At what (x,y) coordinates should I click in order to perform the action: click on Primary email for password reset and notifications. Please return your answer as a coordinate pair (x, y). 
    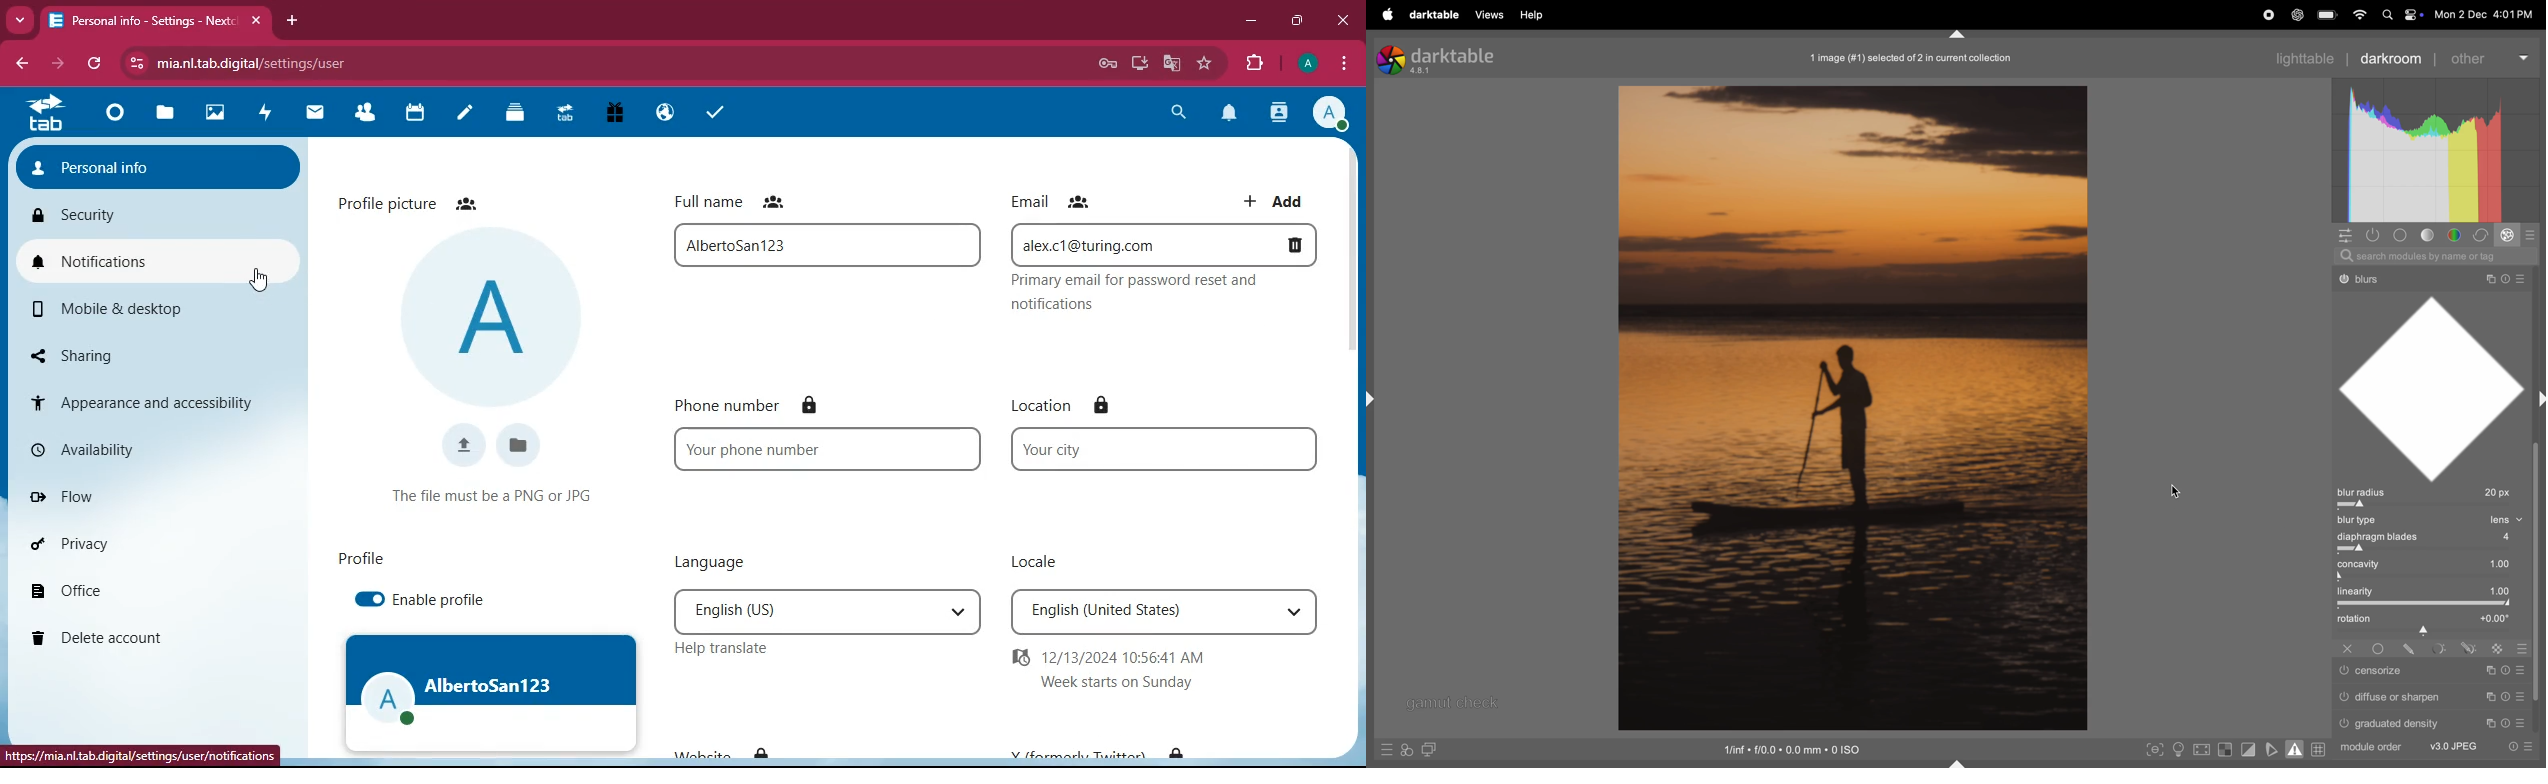
    Looking at the image, I should click on (1137, 295).